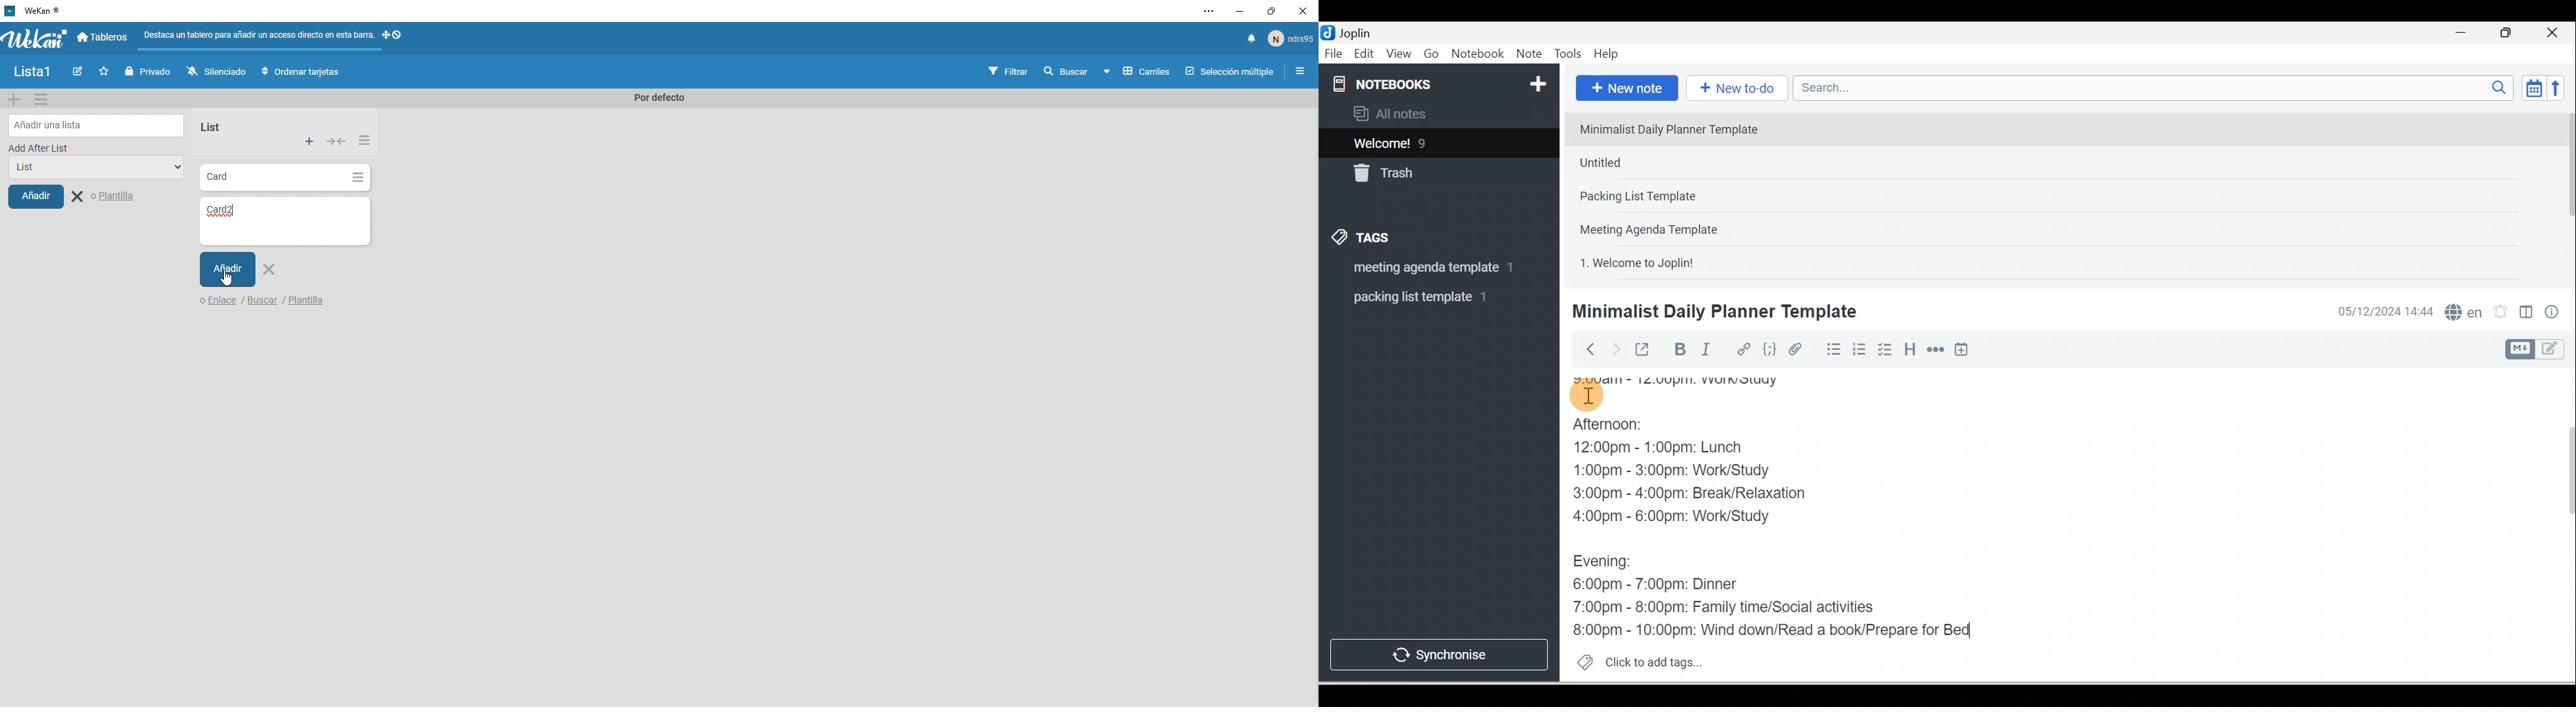 The height and width of the screenshot is (728, 2576). What do you see at coordinates (1665, 162) in the screenshot?
I see `Note 2` at bounding box center [1665, 162].